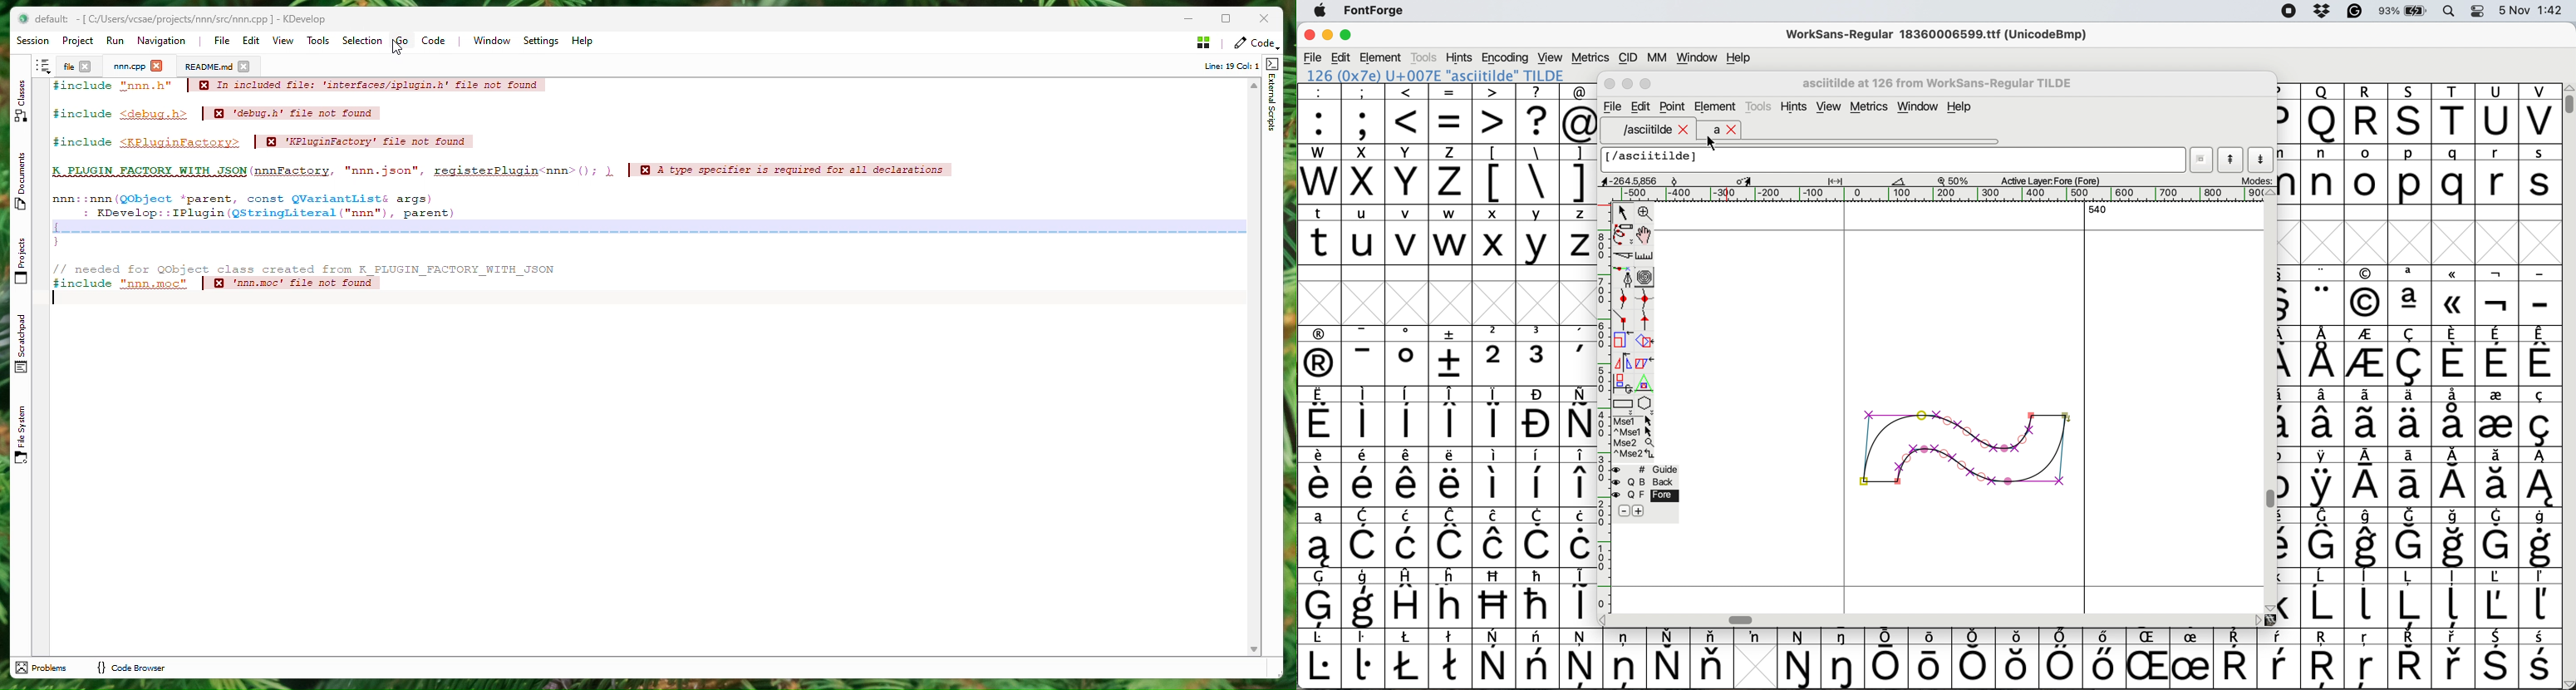  Describe the element at coordinates (1318, 538) in the screenshot. I see `symbol` at that location.